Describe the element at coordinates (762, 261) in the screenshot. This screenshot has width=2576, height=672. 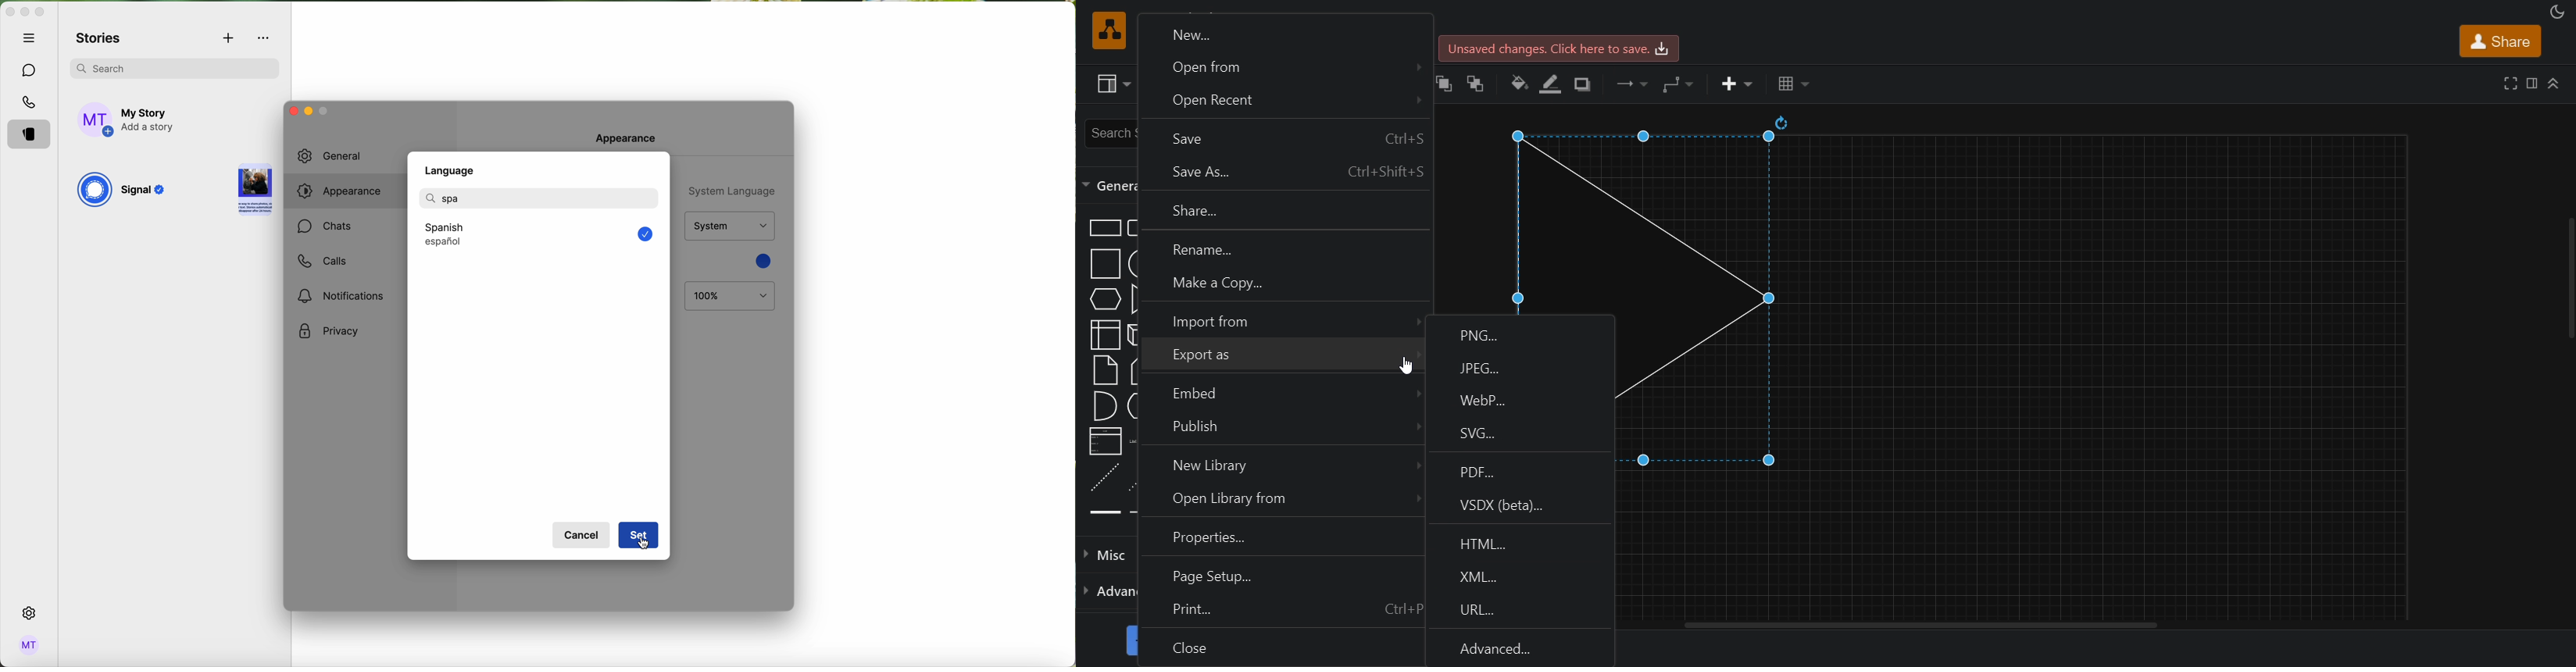
I see `blue` at that location.